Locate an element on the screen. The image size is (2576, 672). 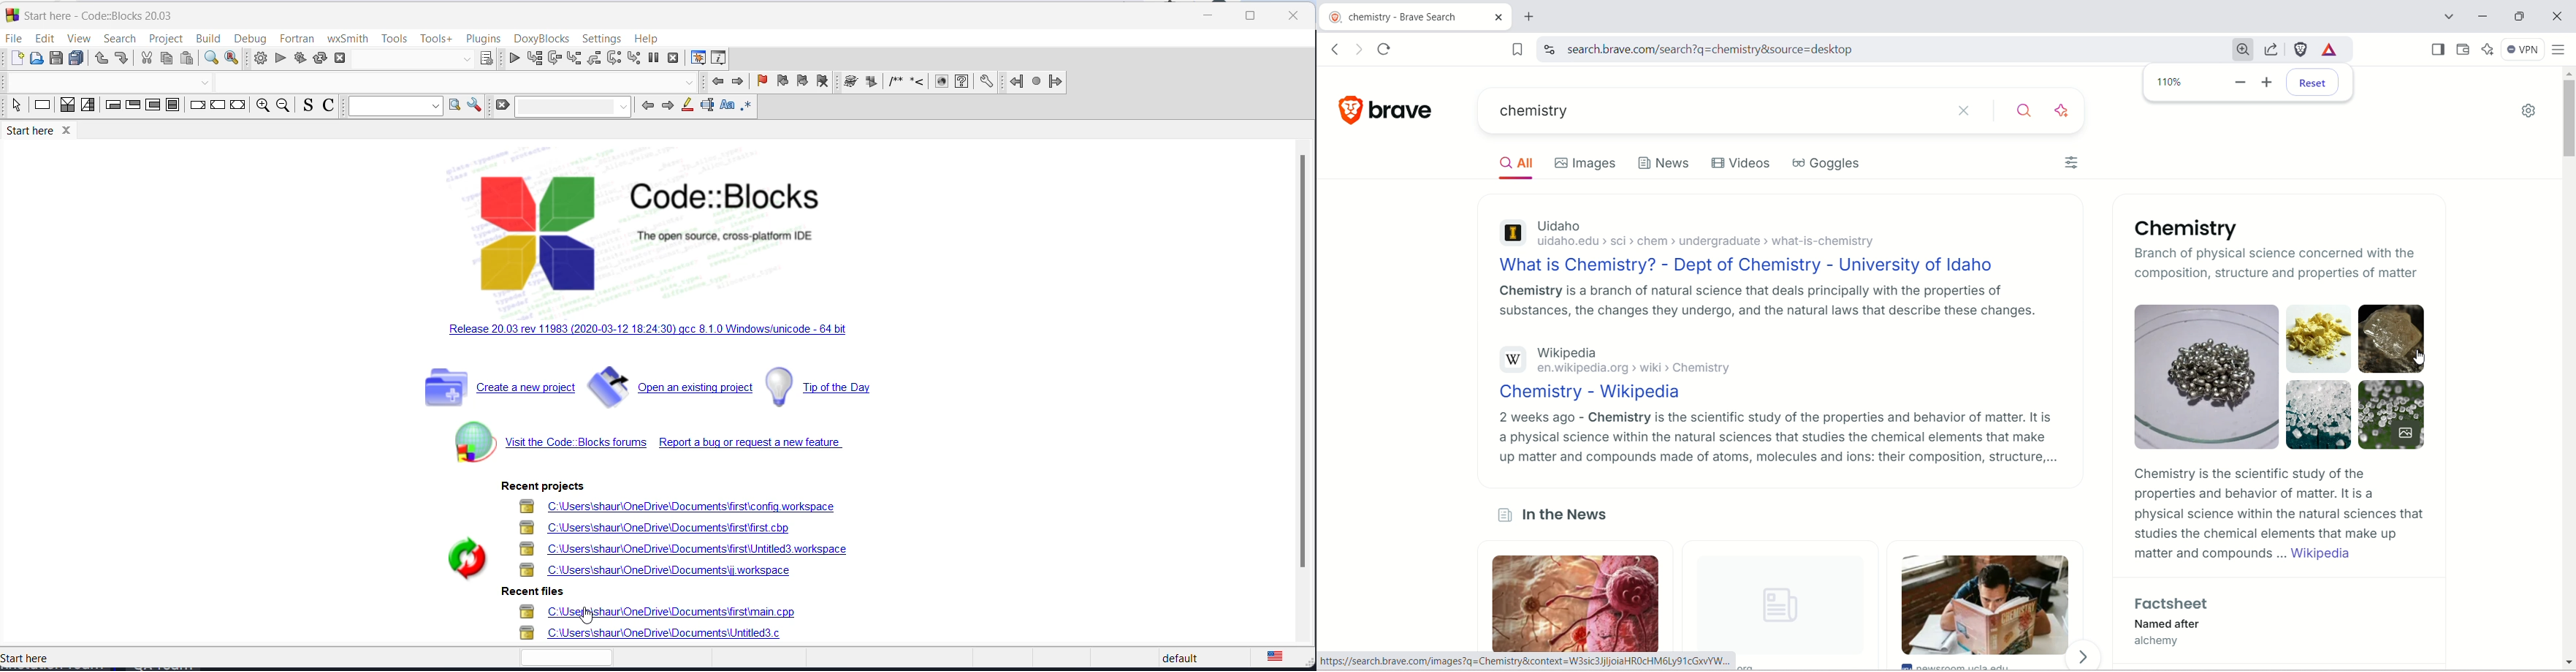
zoom in is located at coordinates (2268, 84).